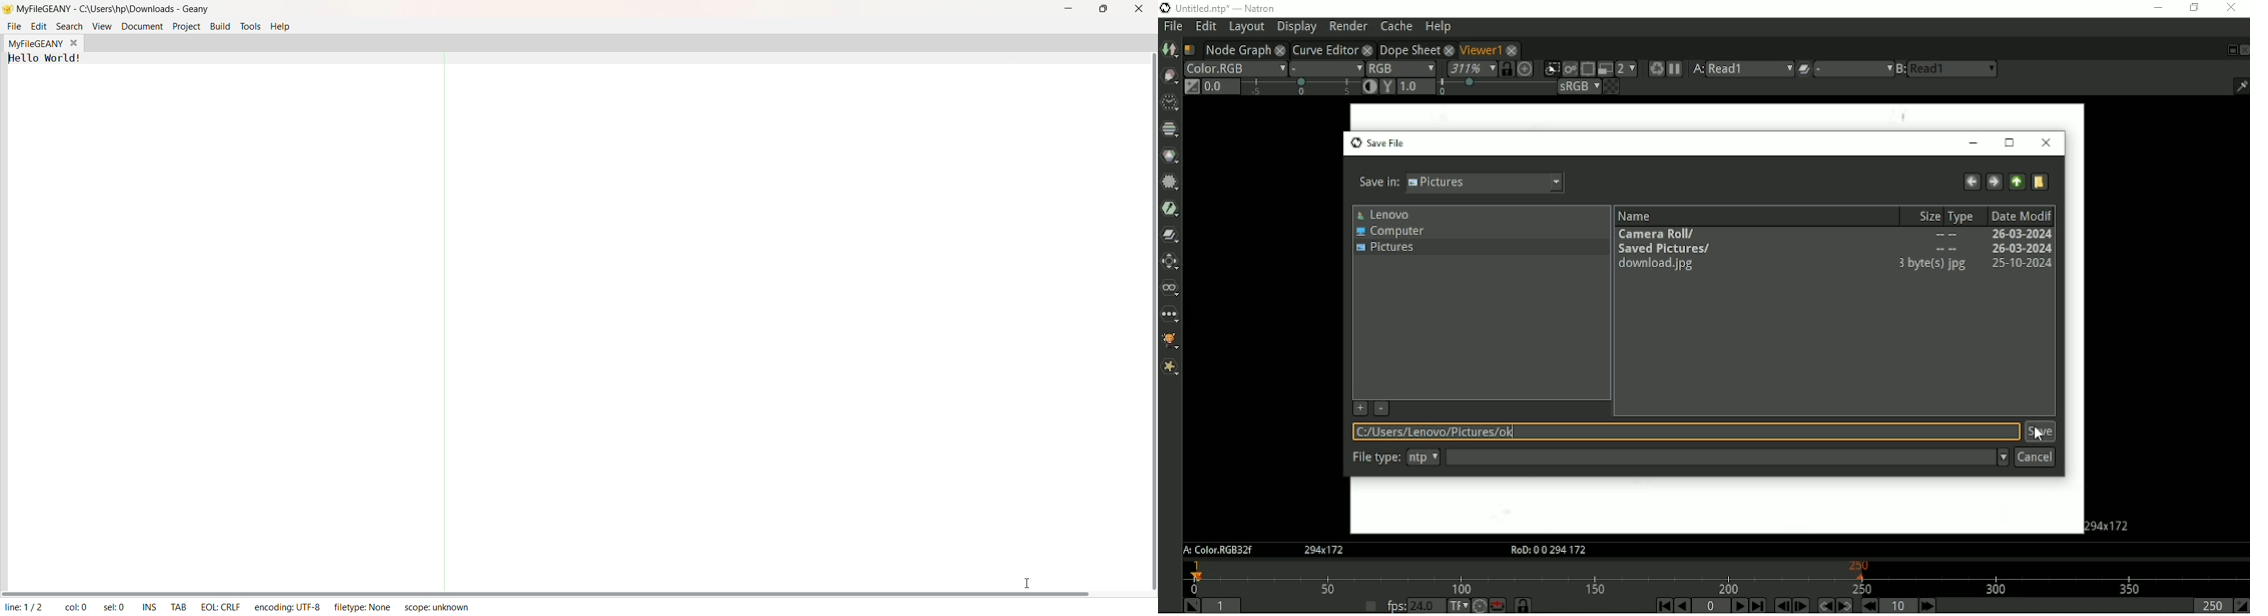 This screenshot has height=616, width=2268. What do you see at coordinates (36, 43) in the screenshot?
I see `MyFileGeany` at bounding box center [36, 43].